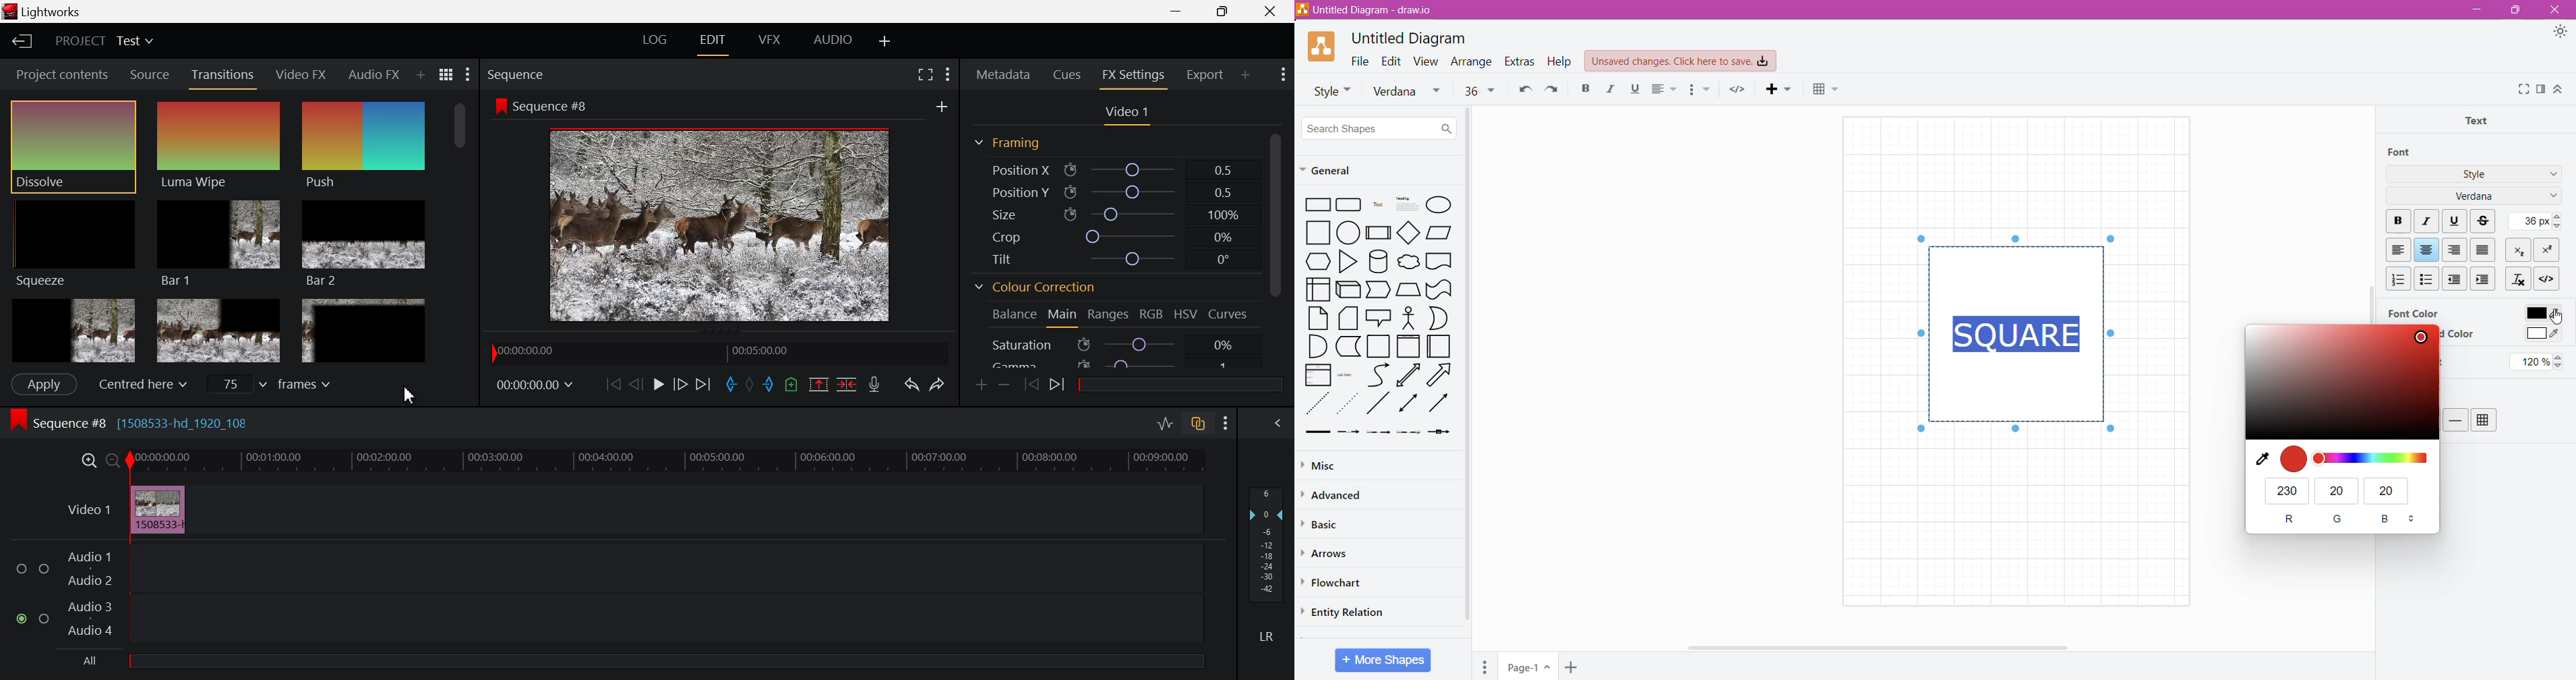 This screenshot has width=2576, height=700. I want to click on Add Panel, so click(1245, 74).